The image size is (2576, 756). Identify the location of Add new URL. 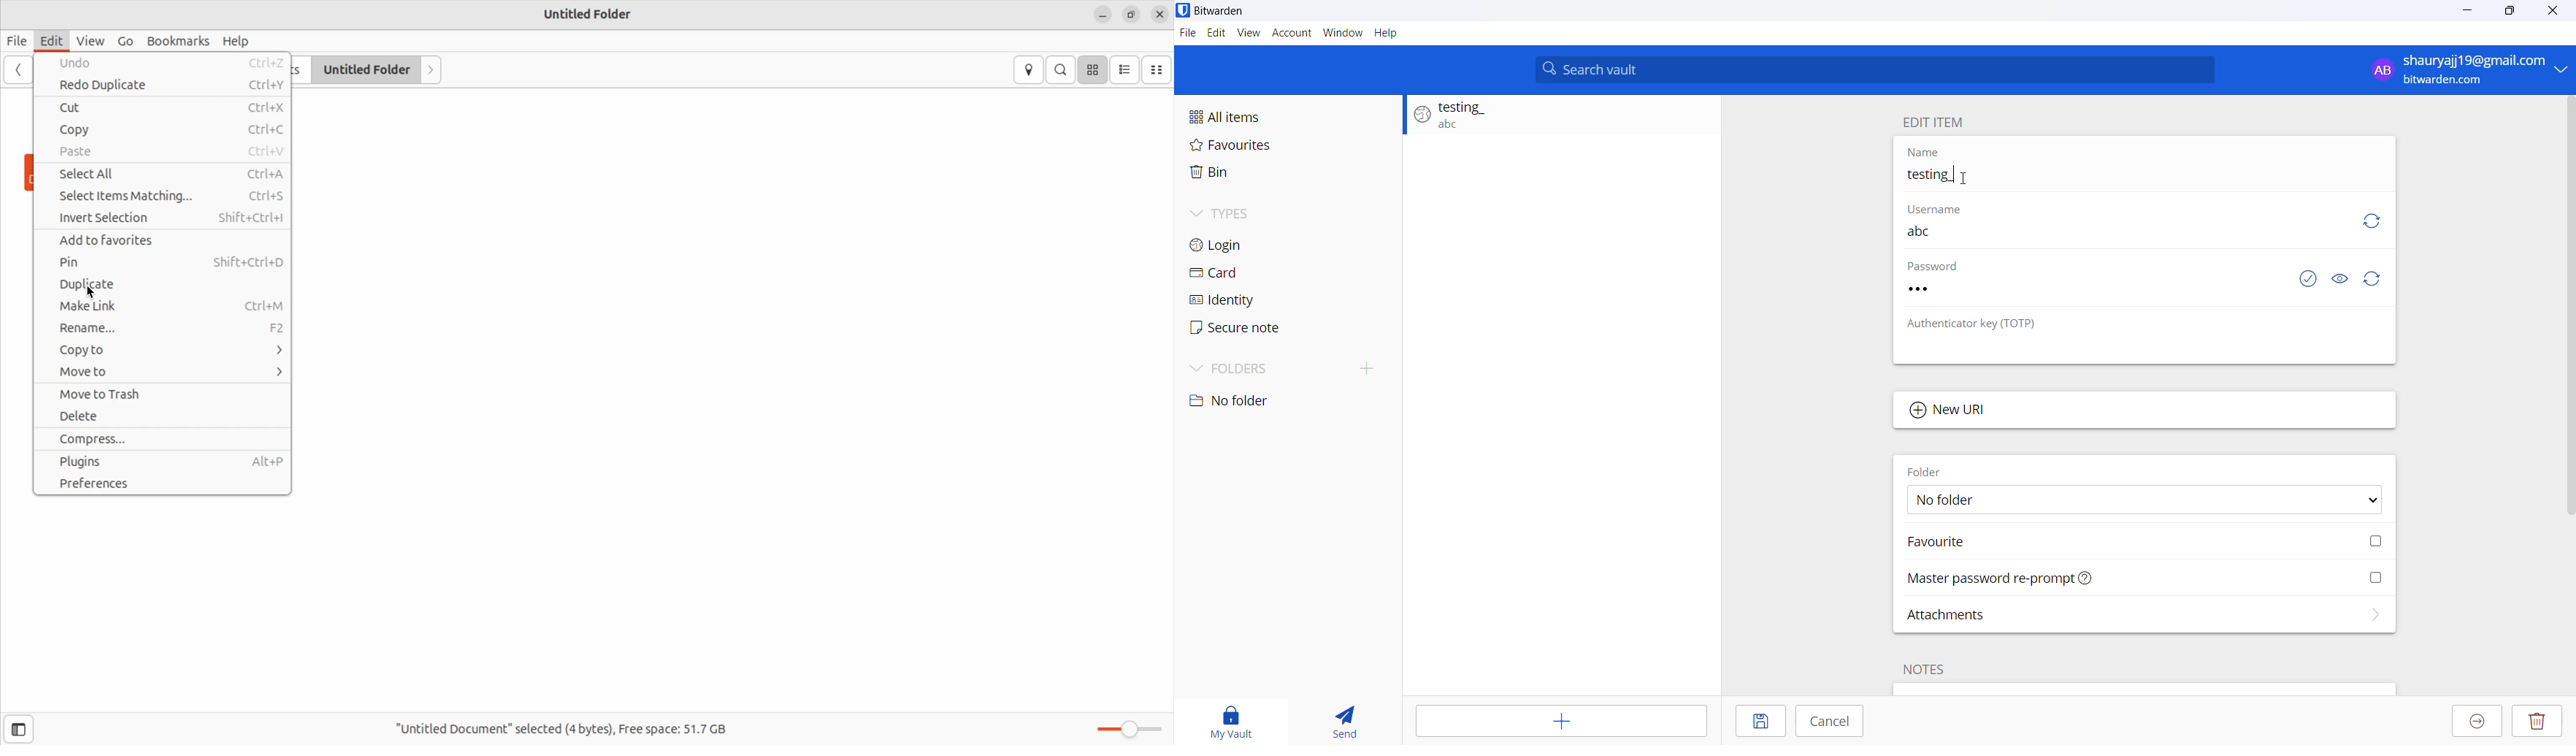
(2145, 413).